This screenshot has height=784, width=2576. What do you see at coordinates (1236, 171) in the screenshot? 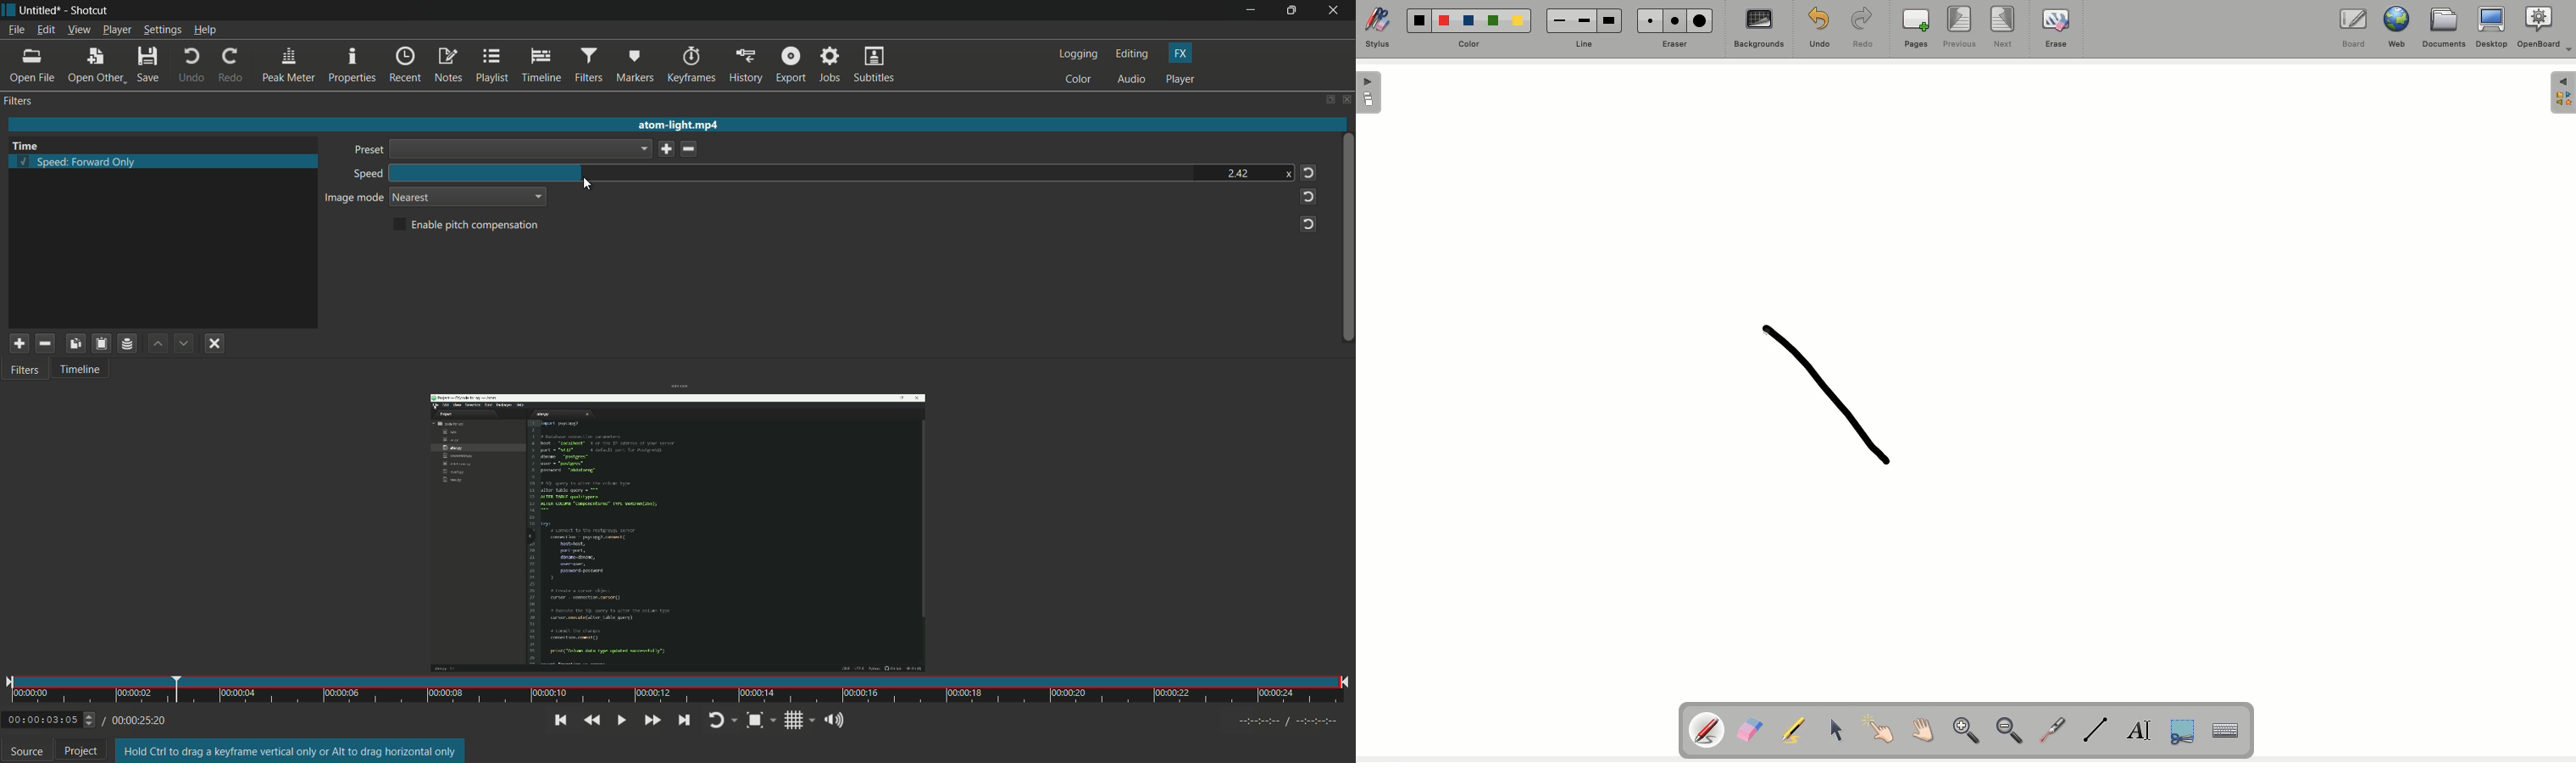
I see `2.42` at bounding box center [1236, 171].